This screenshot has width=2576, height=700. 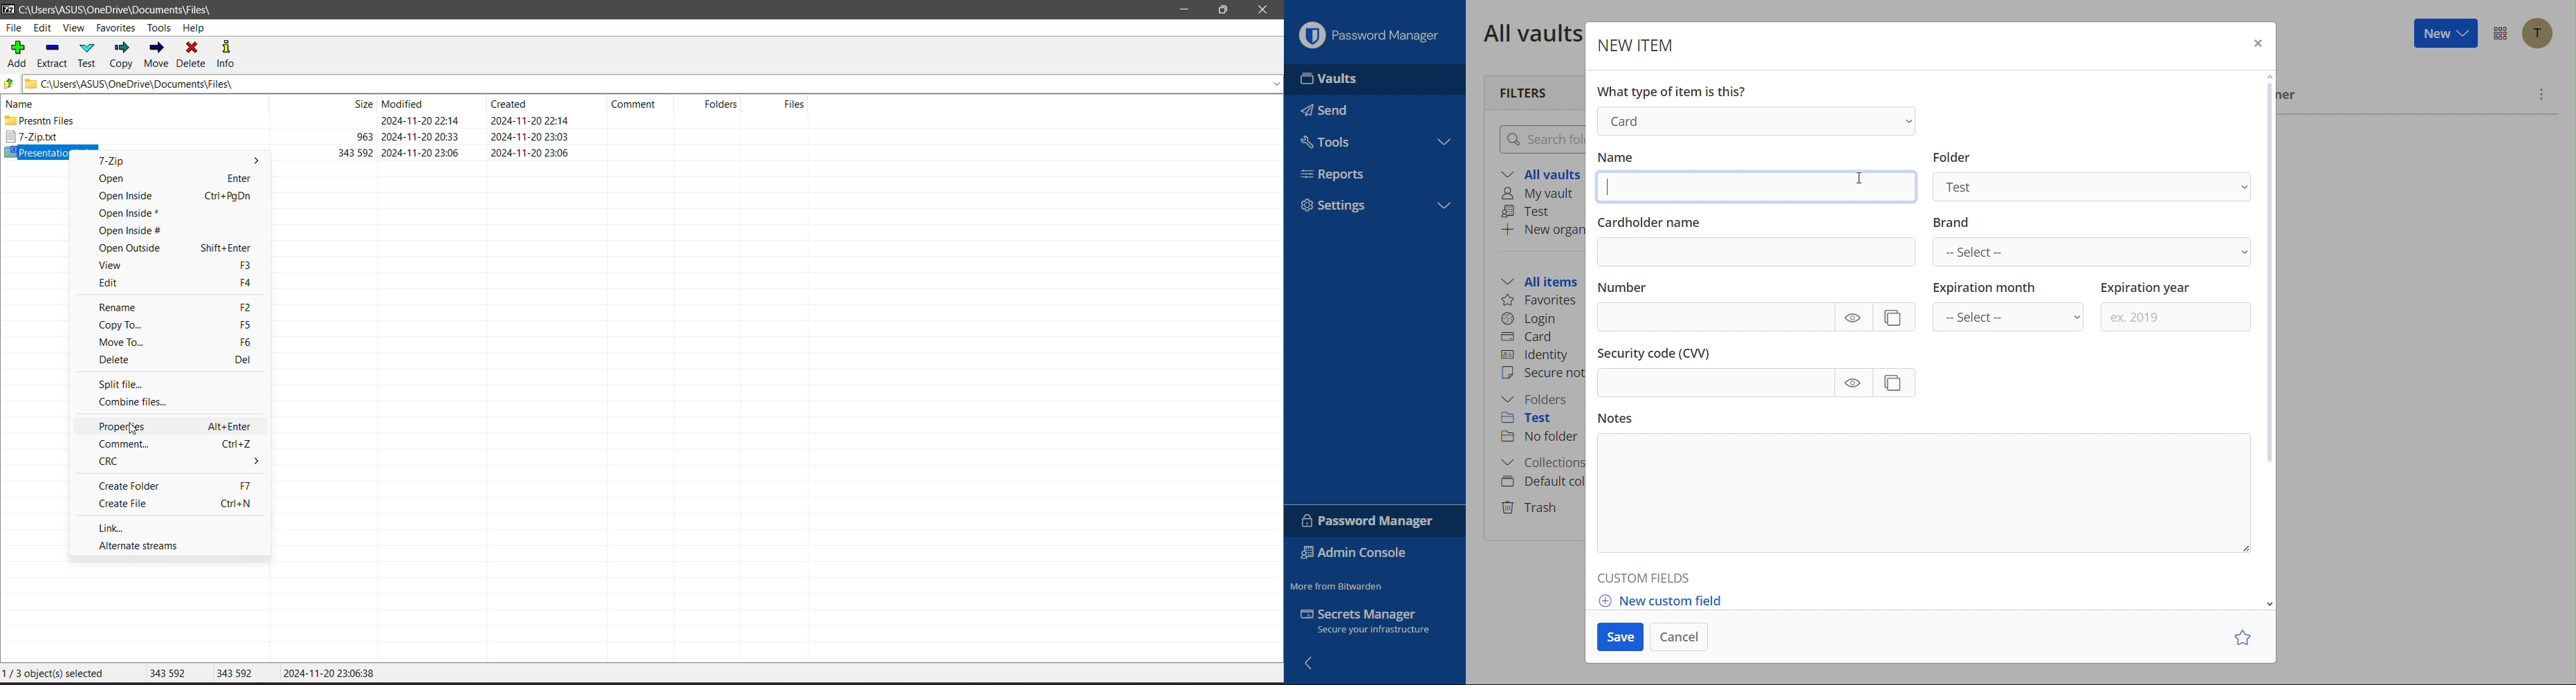 I want to click on Close, so click(x=2258, y=44).